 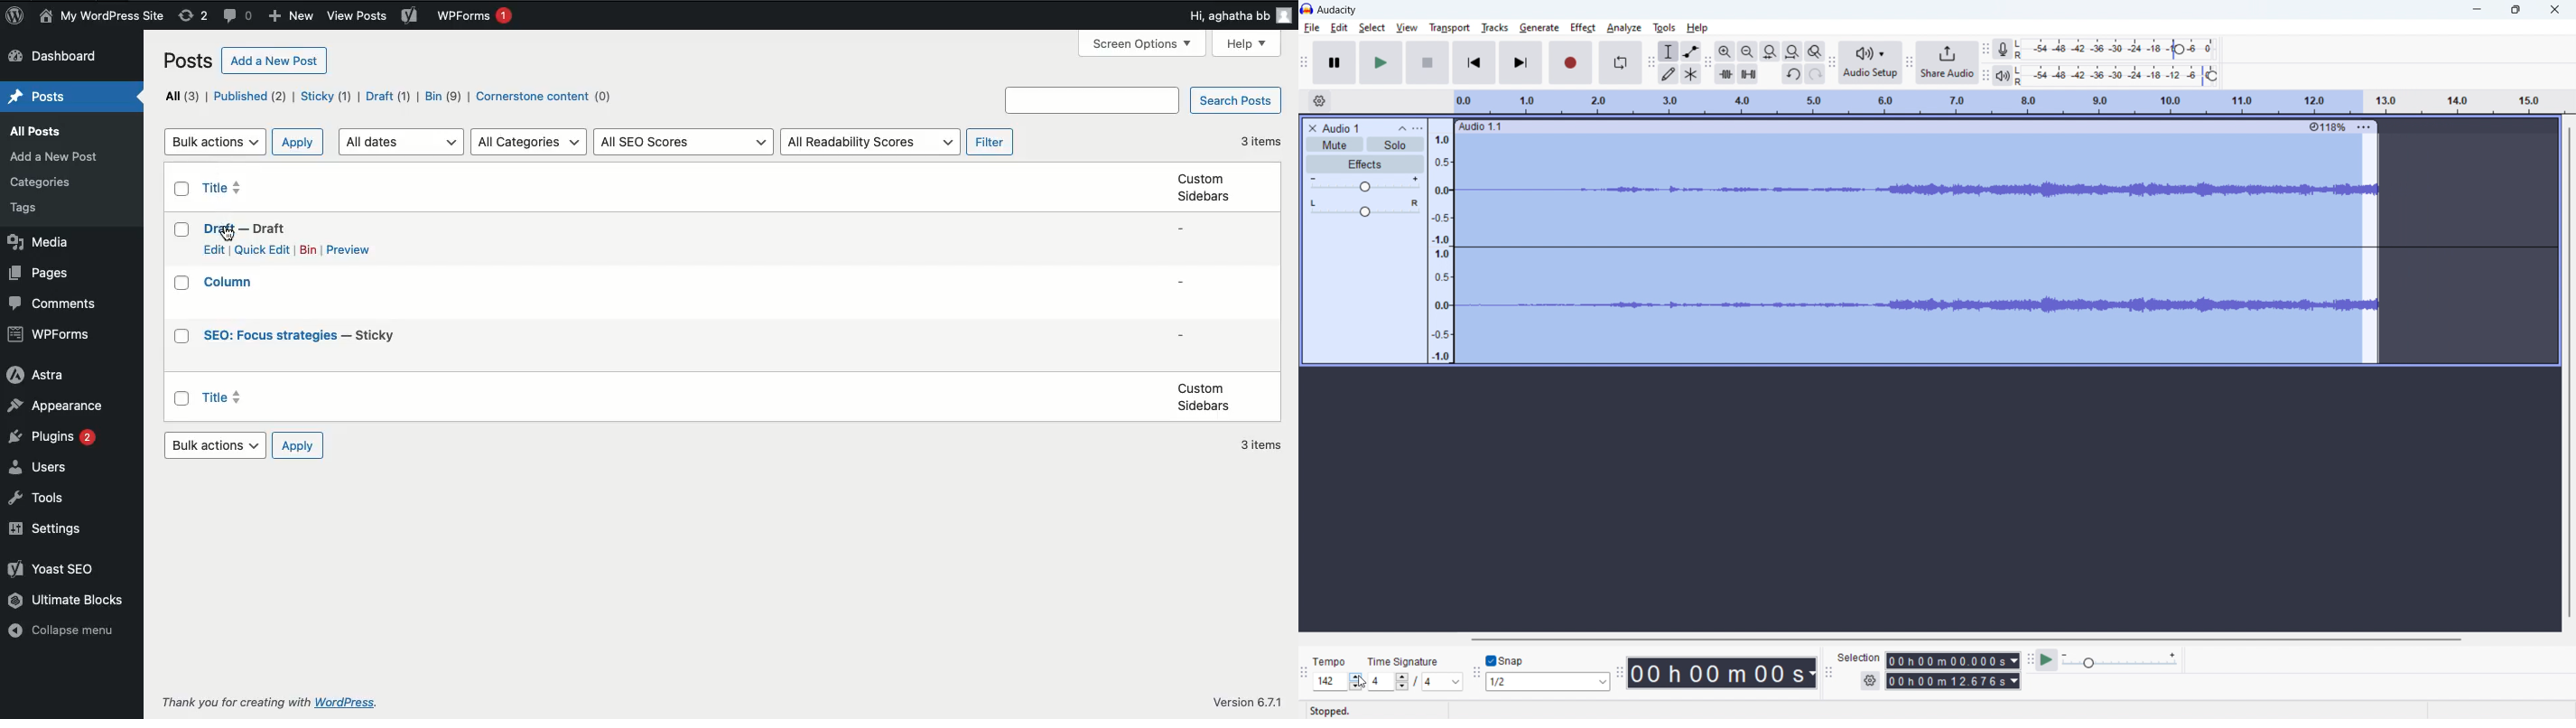 What do you see at coordinates (1522, 63) in the screenshot?
I see `skip to last` at bounding box center [1522, 63].